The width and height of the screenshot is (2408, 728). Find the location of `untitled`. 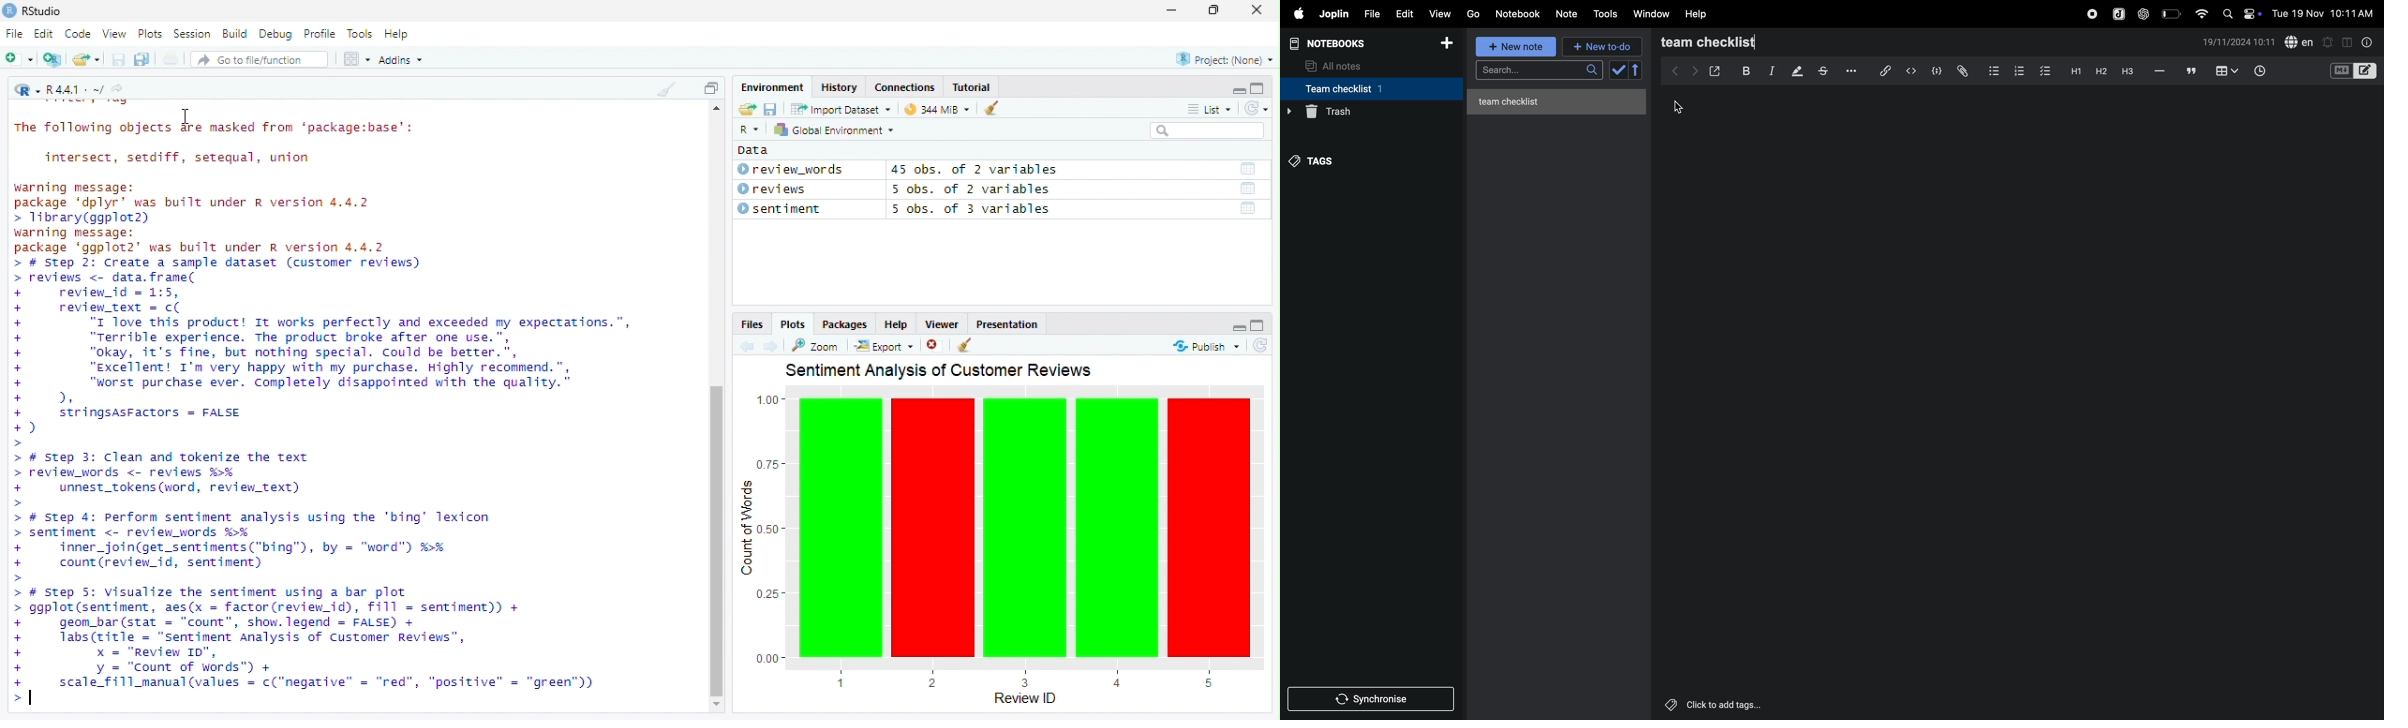

untitled is located at coordinates (1560, 99).